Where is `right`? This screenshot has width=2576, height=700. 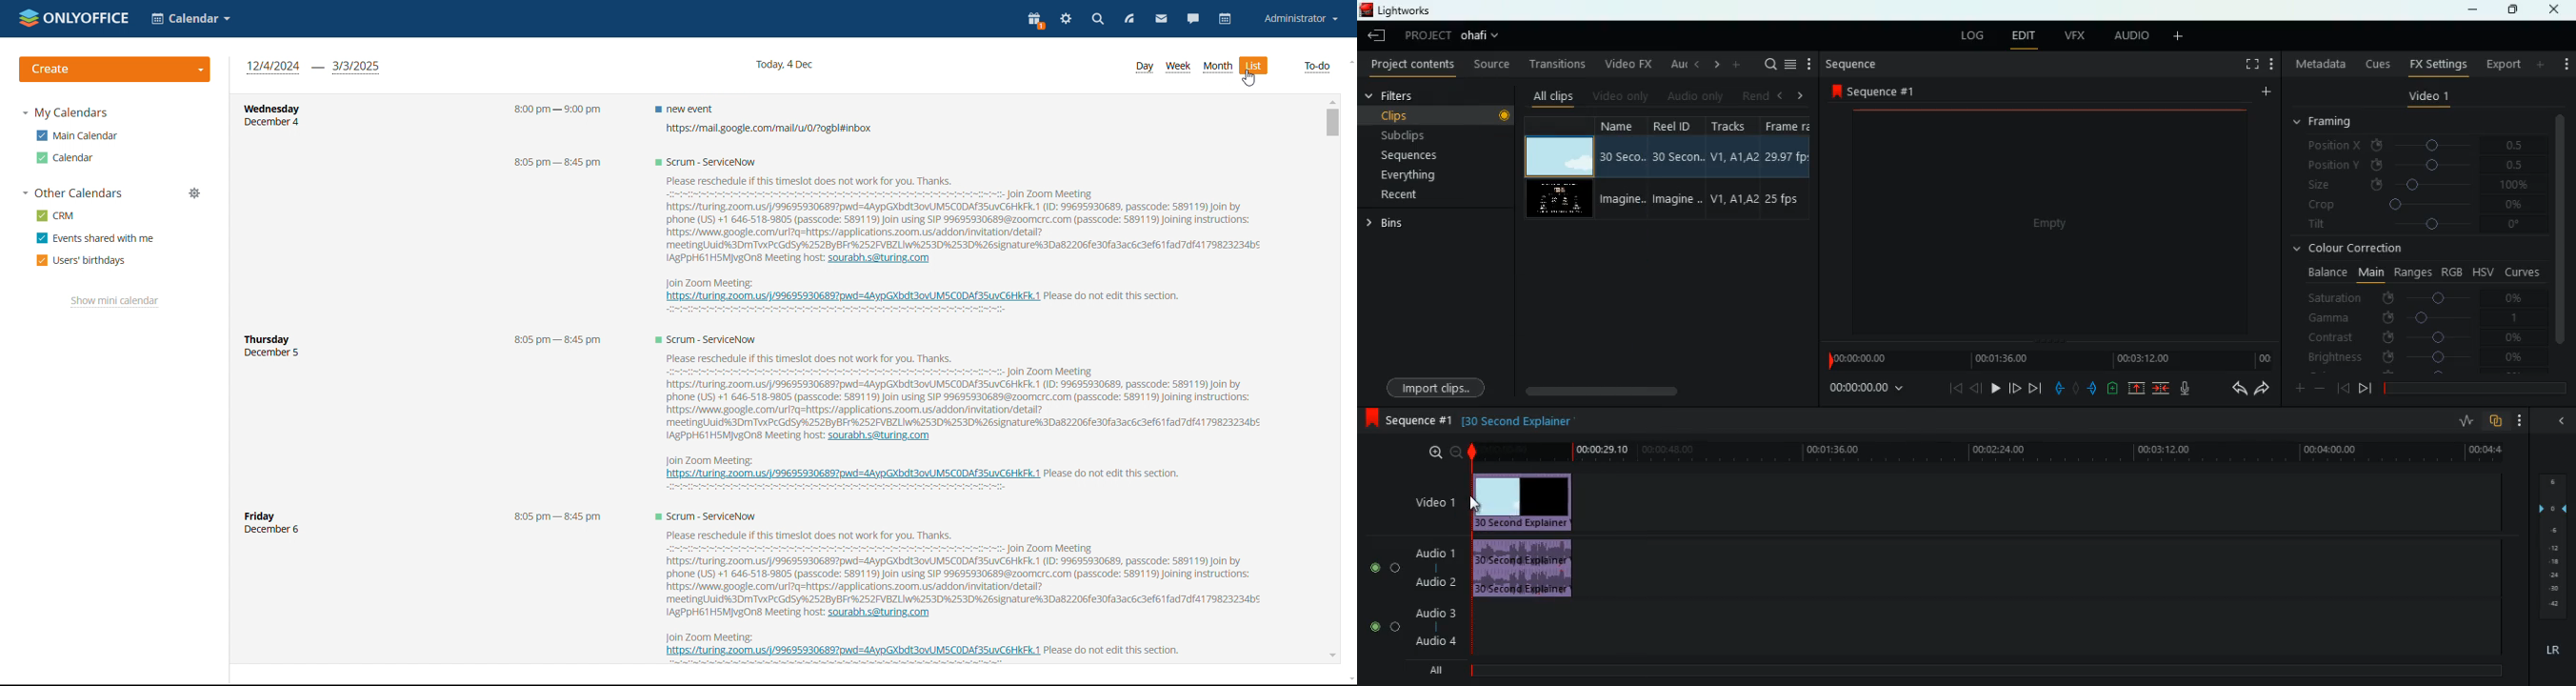
right is located at coordinates (1713, 64).